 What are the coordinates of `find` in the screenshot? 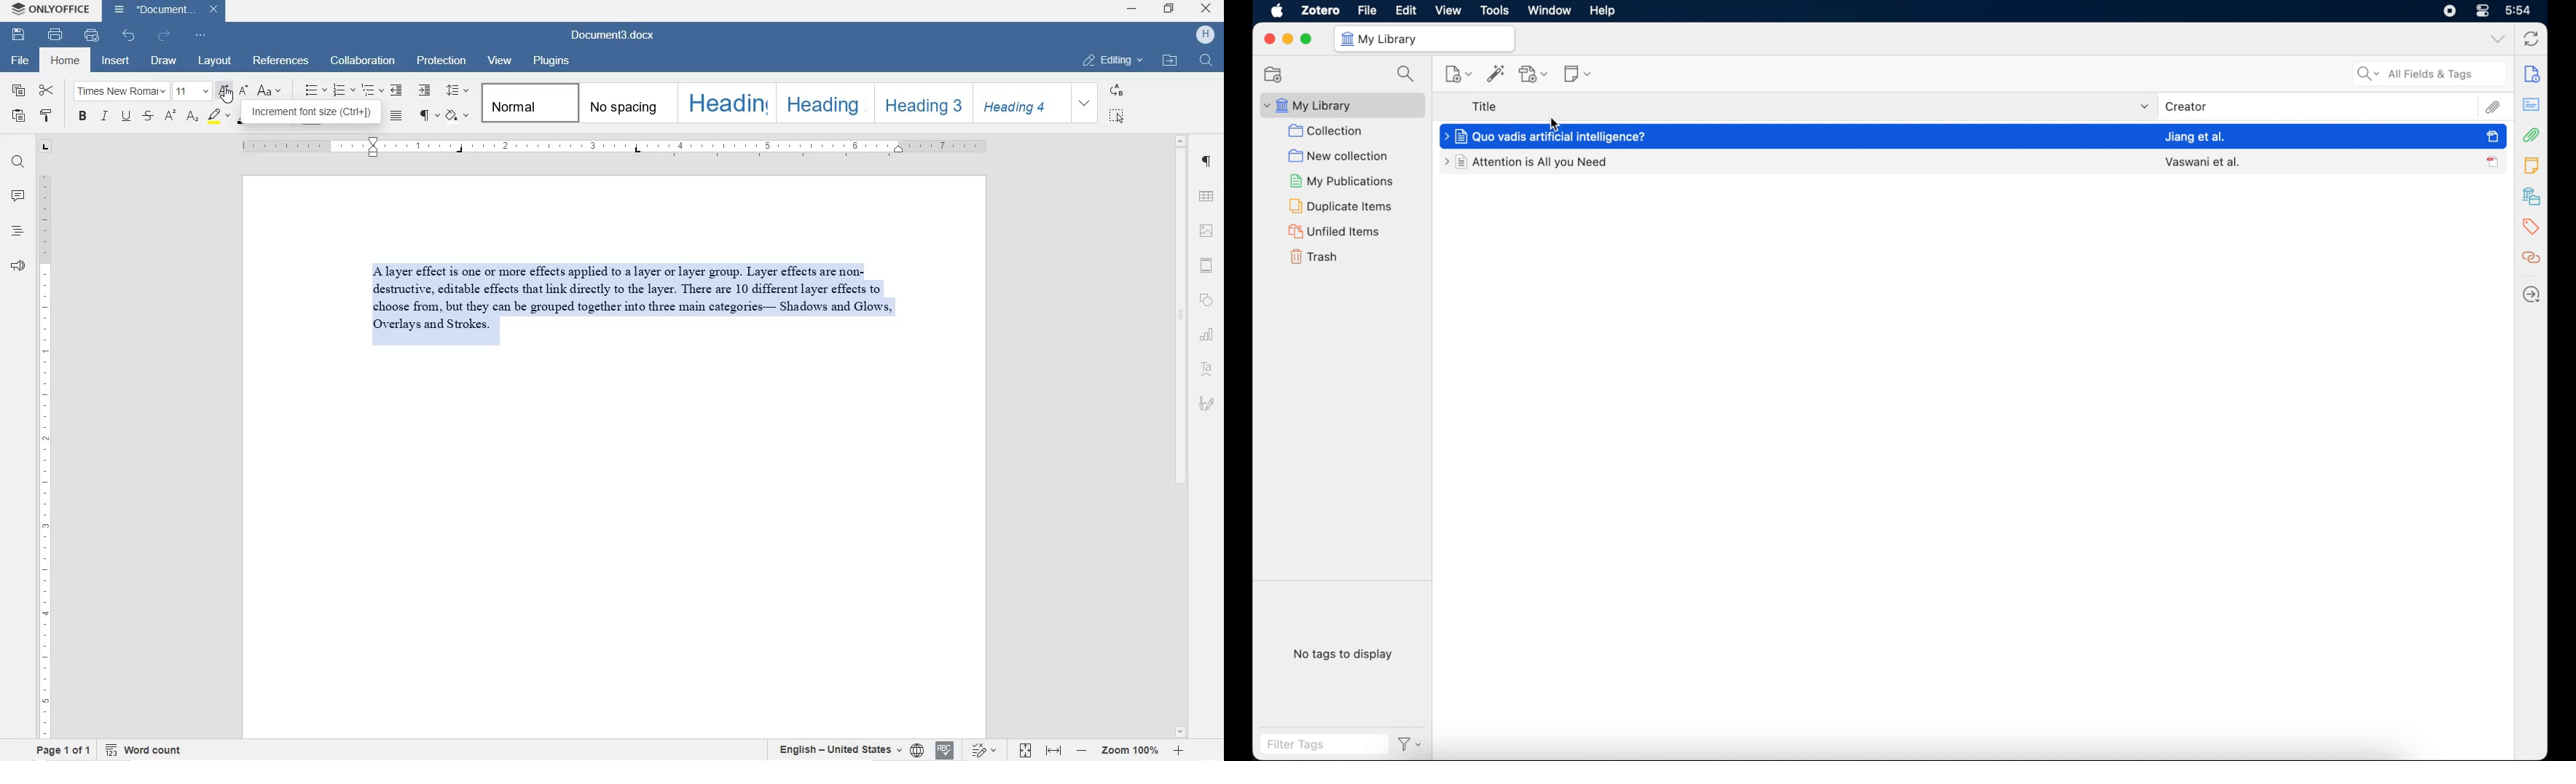 It's located at (18, 165).